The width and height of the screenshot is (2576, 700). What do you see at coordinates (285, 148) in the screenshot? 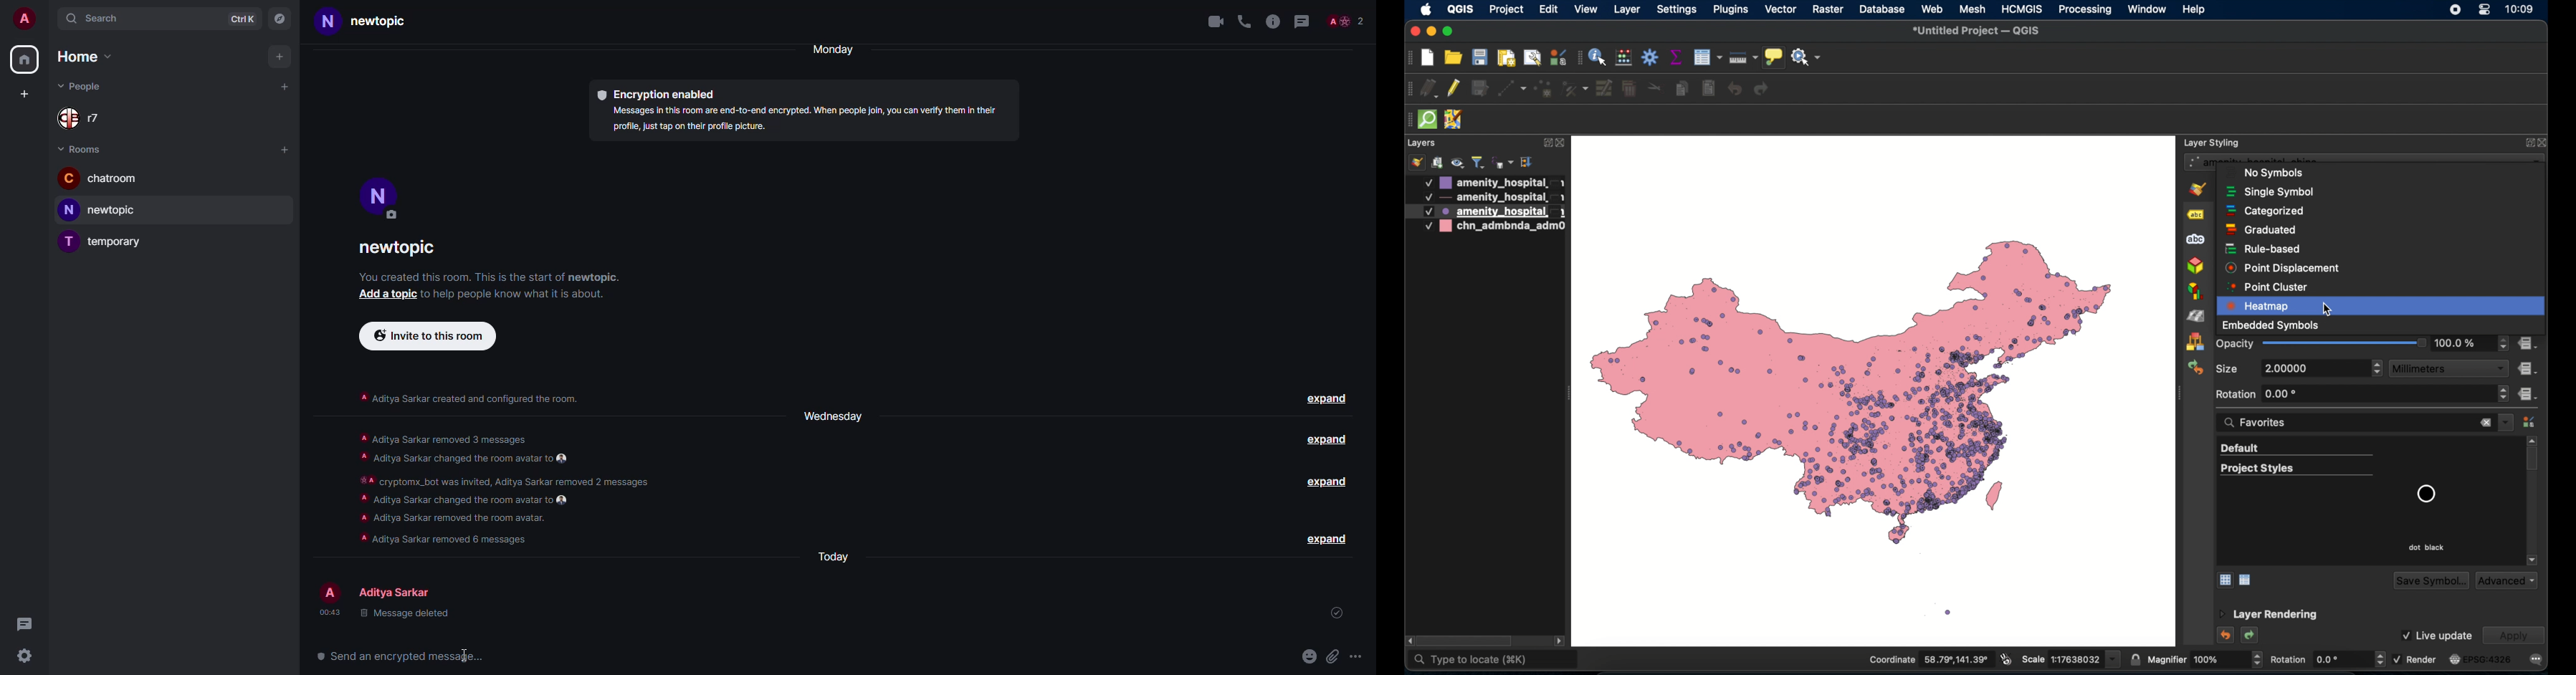
I see `add` at bounding box center [285, 148].